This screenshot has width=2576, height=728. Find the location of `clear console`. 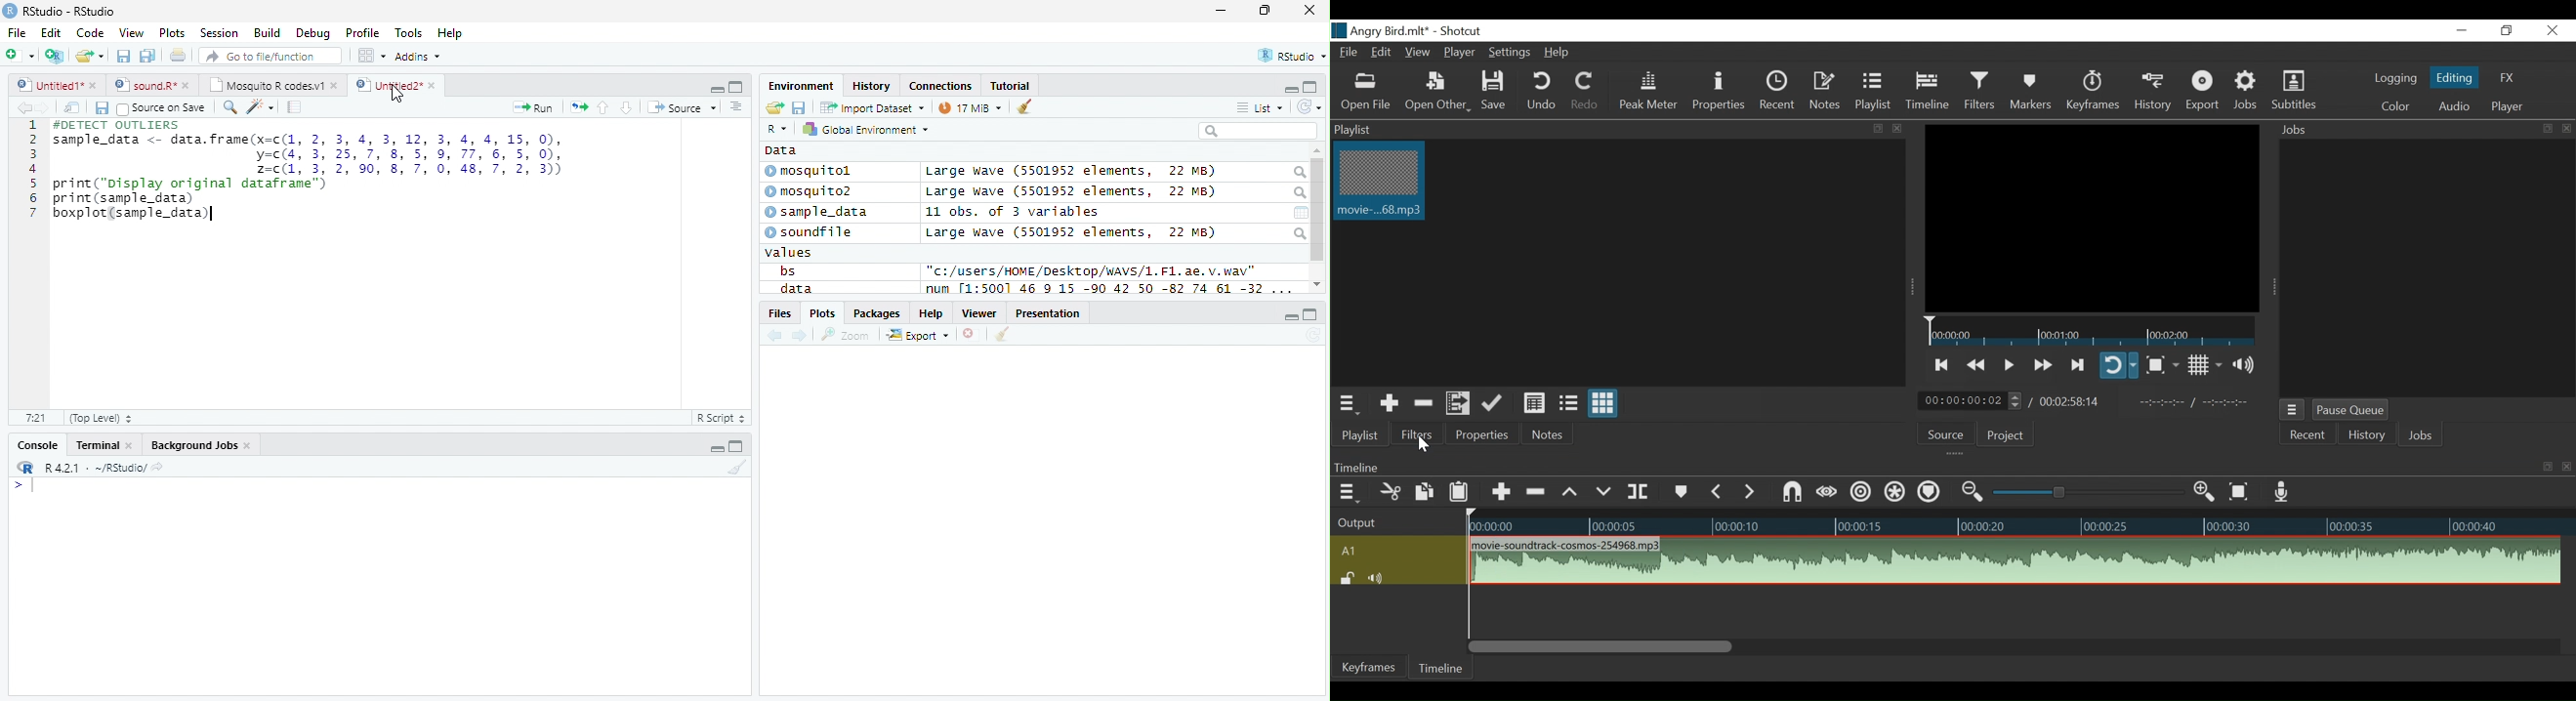

clear console is located at coordinates (1024, 105).